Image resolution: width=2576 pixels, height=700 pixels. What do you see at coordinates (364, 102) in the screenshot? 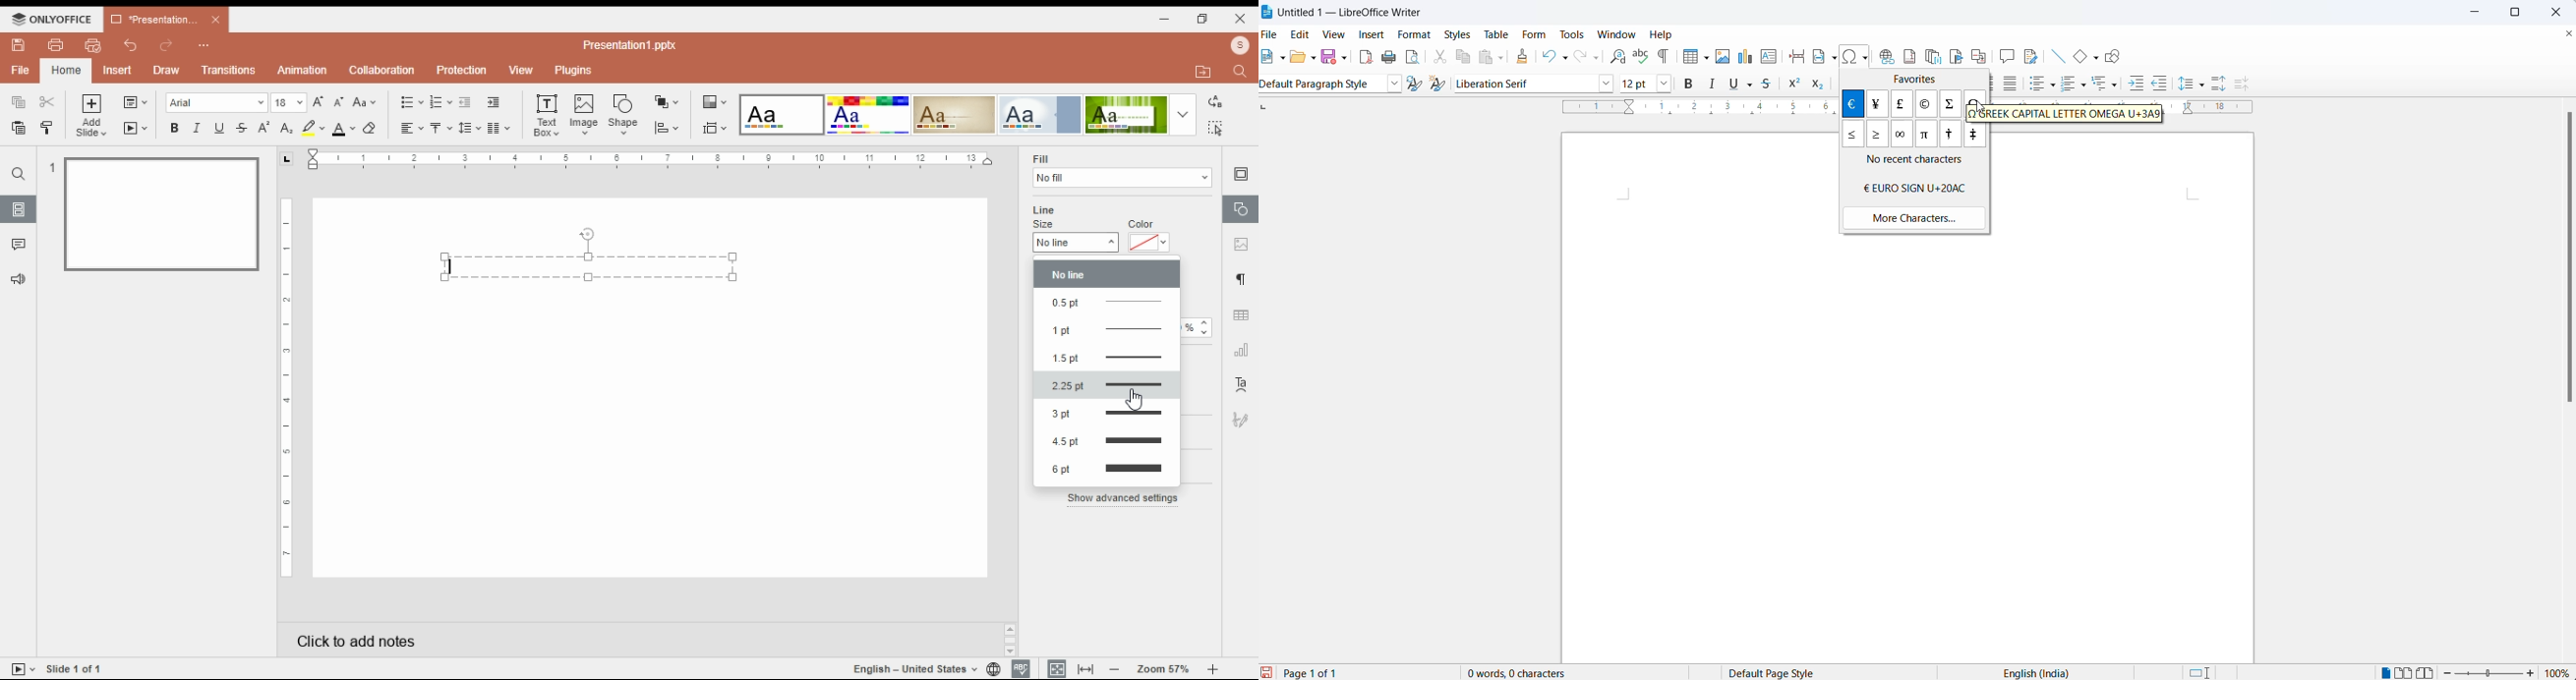
I see `change case` at bounding box center [364, 102].